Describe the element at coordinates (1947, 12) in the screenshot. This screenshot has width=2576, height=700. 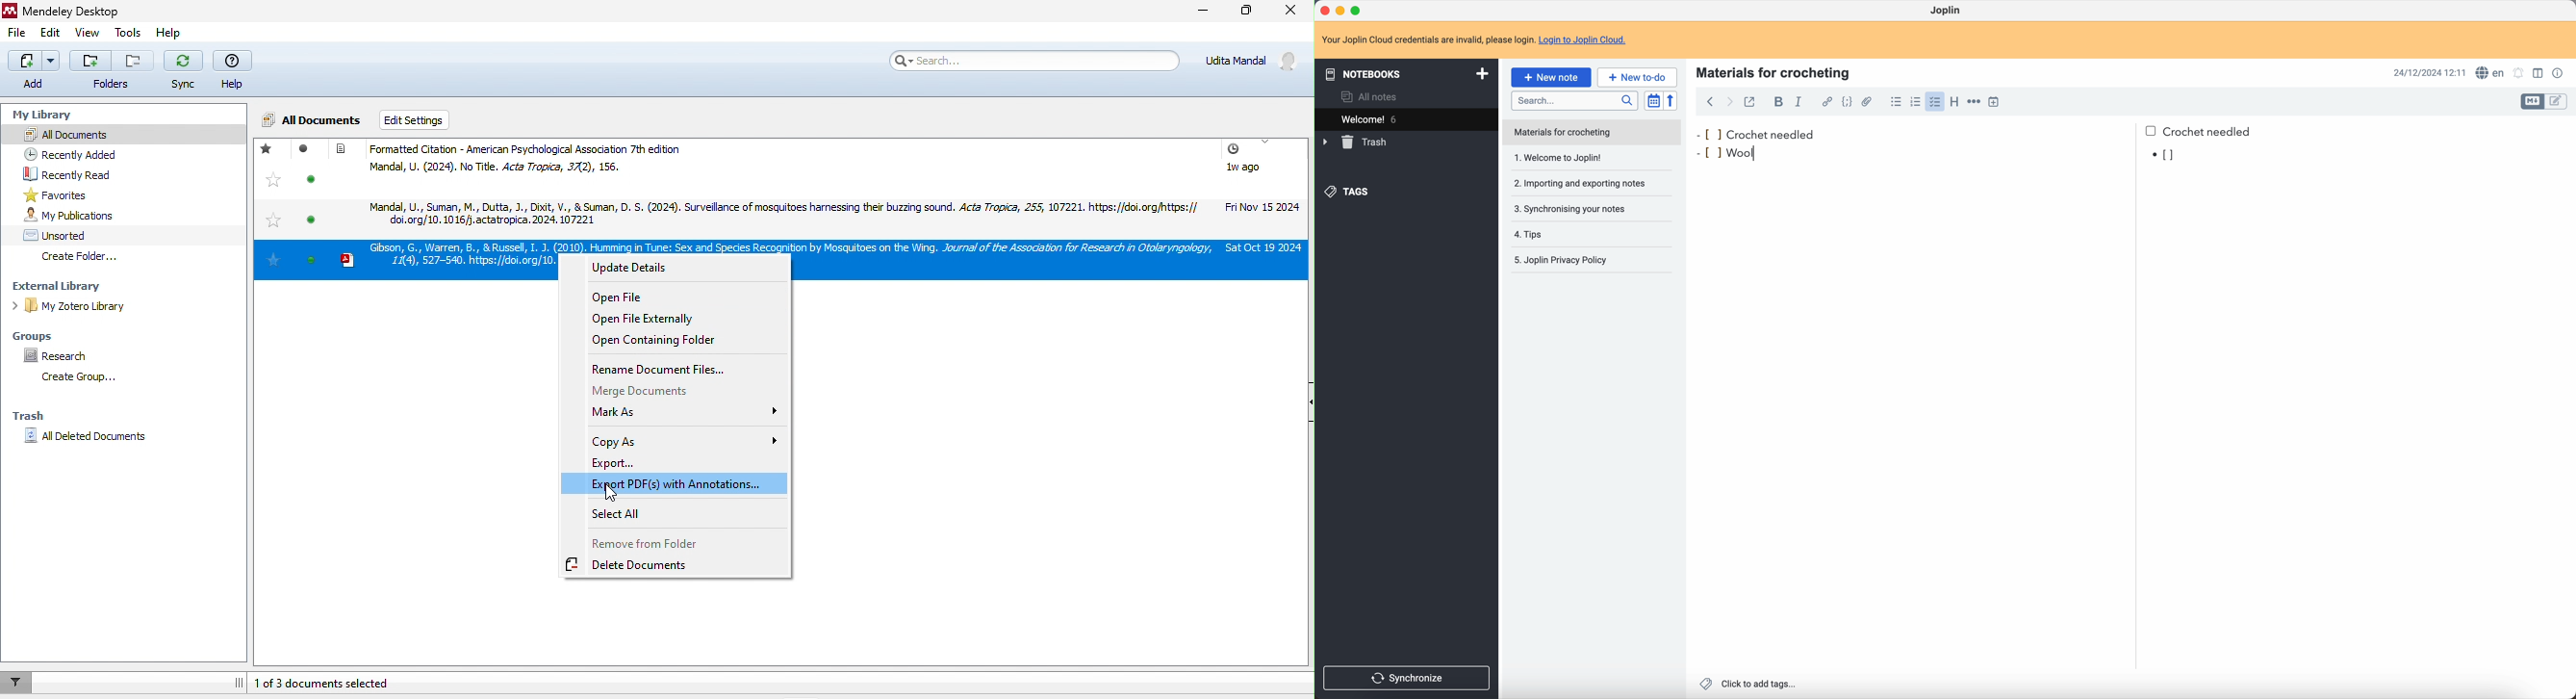
I see `Joplin` at that location.